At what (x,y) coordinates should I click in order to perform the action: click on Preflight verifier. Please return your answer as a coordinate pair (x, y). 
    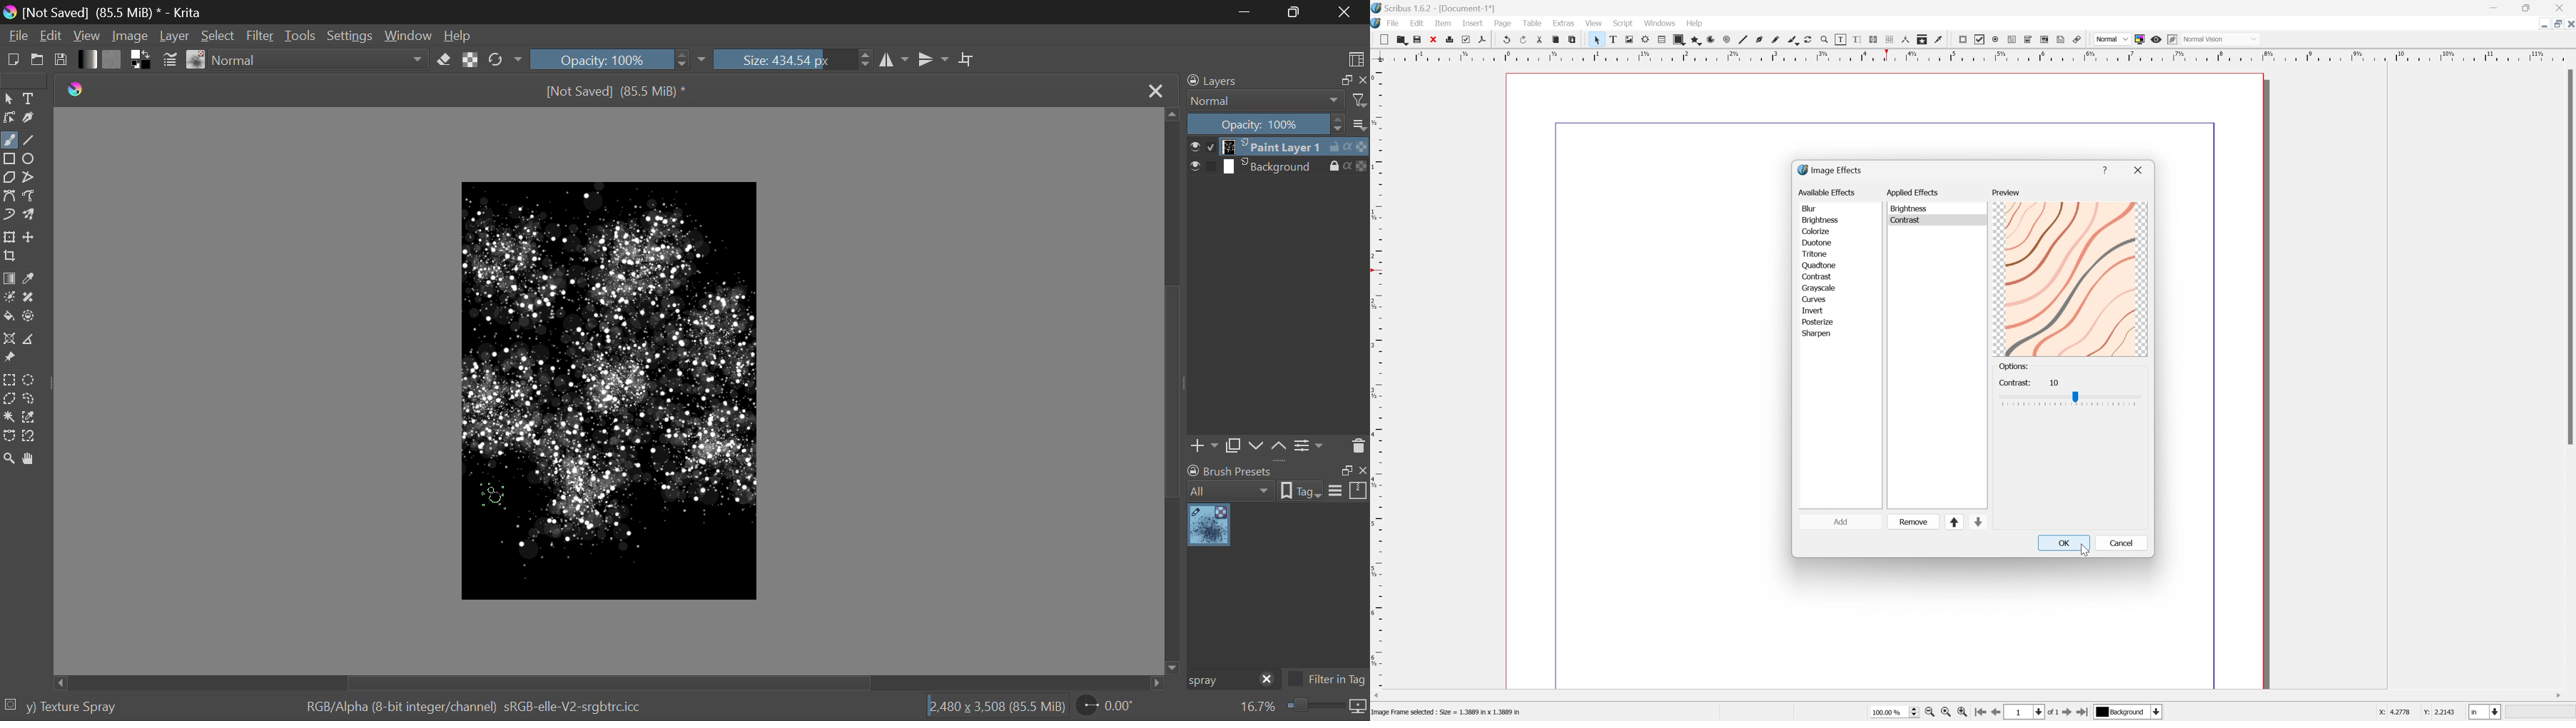
    Looking at the image, I should click on (1467, 39).